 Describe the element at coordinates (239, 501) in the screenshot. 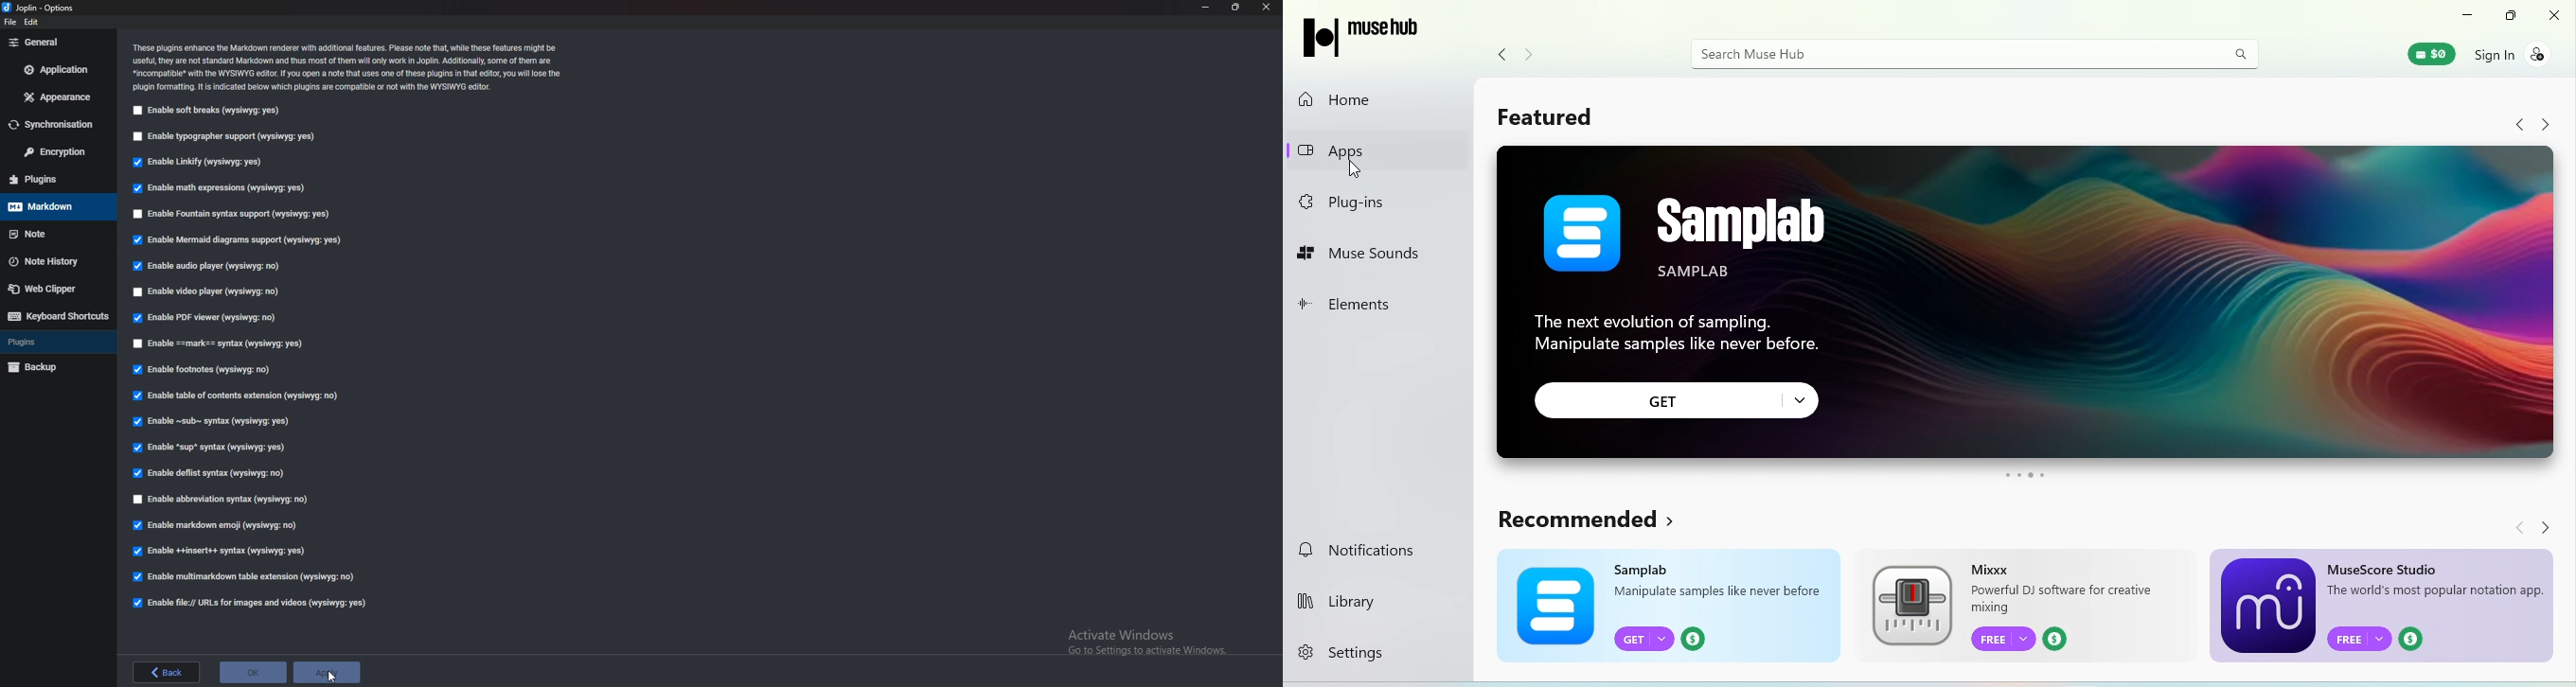

I see `enable abbreviations syntax` at that location.